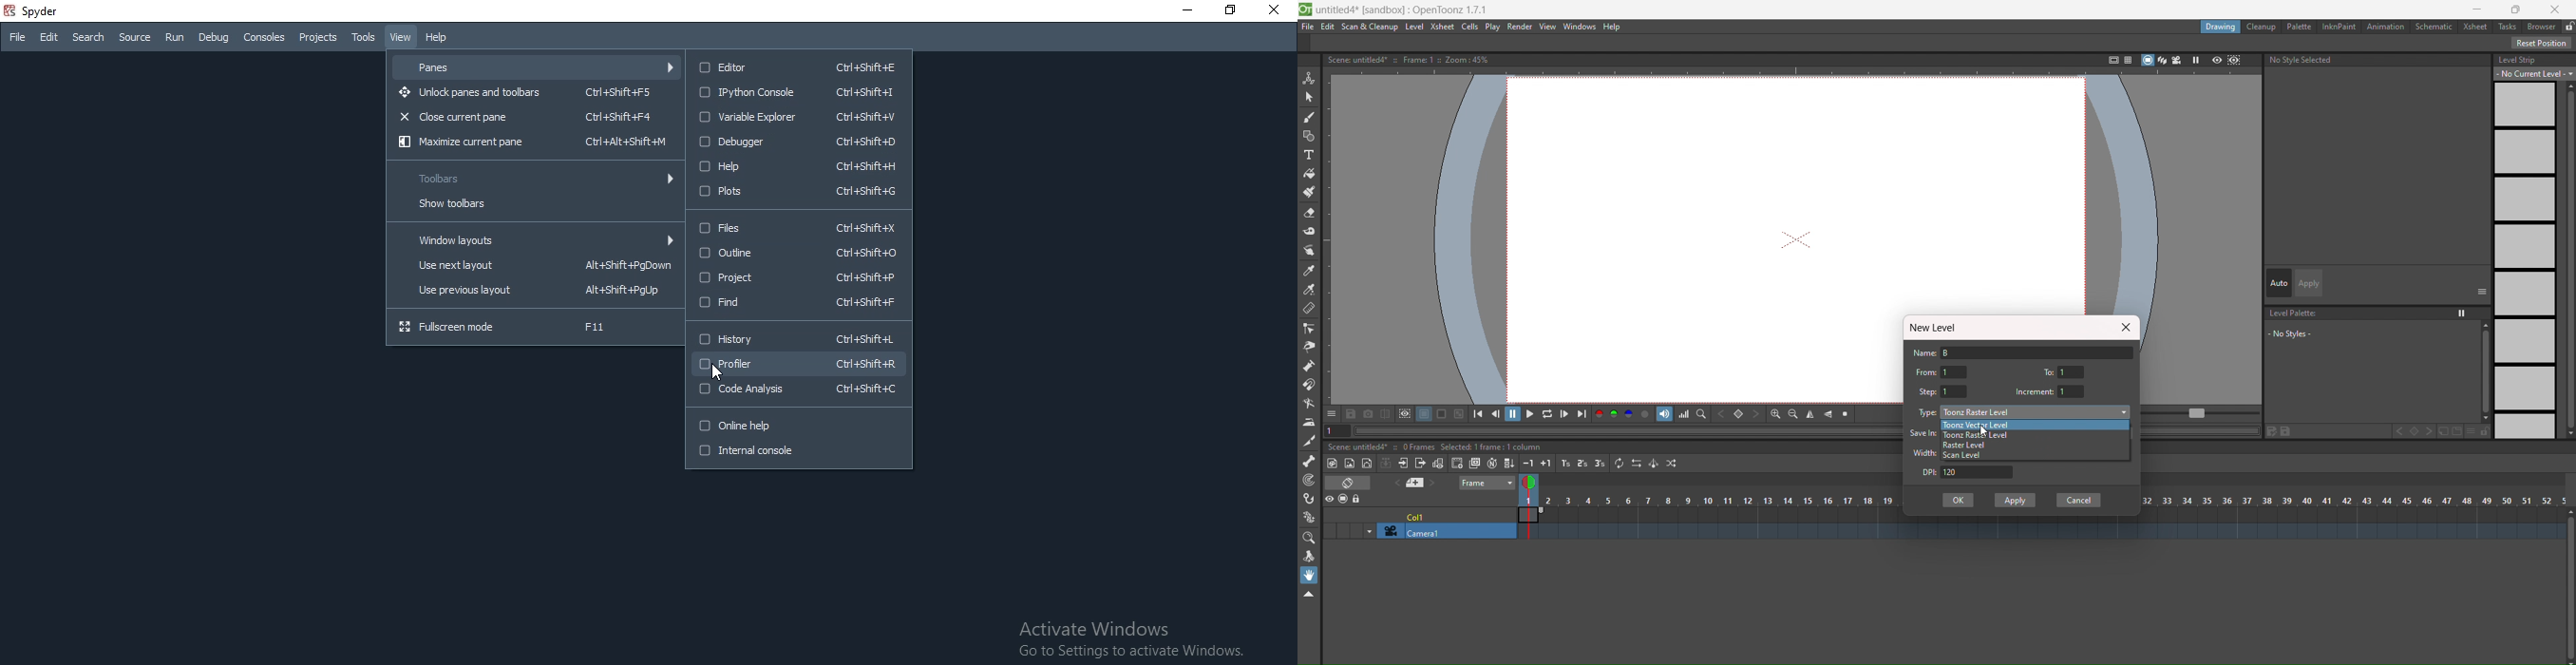 This screenshot has width=2576, height=672. Describe the element at coordinates (1309, 174) in the screenshot. I see `fill tool` at that location.